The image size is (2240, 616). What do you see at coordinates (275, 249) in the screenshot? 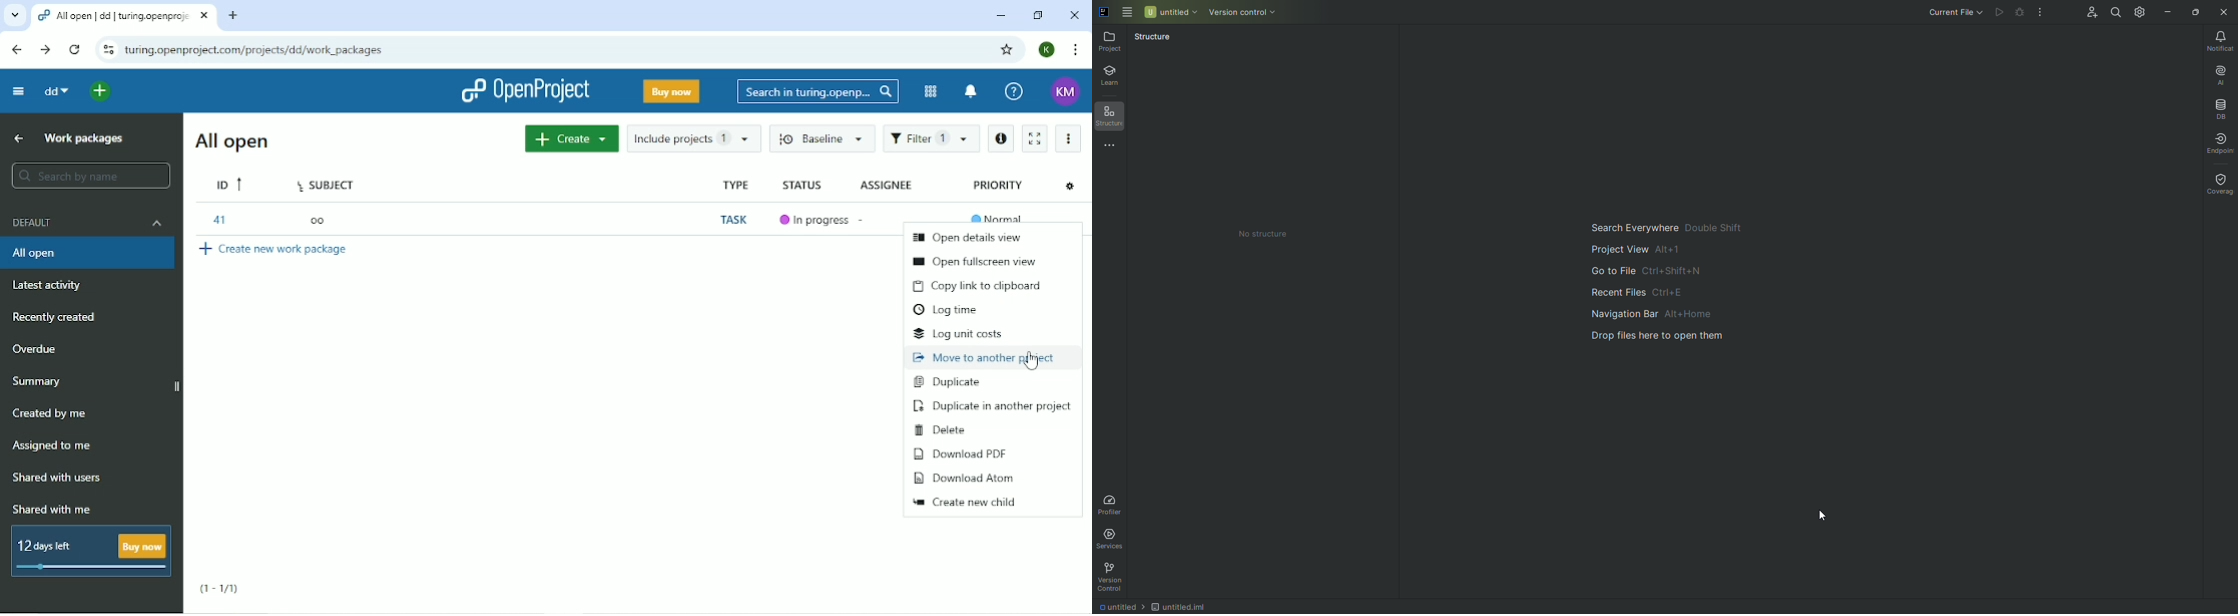
I see `Create new work package` at bounding box center [275, 249].